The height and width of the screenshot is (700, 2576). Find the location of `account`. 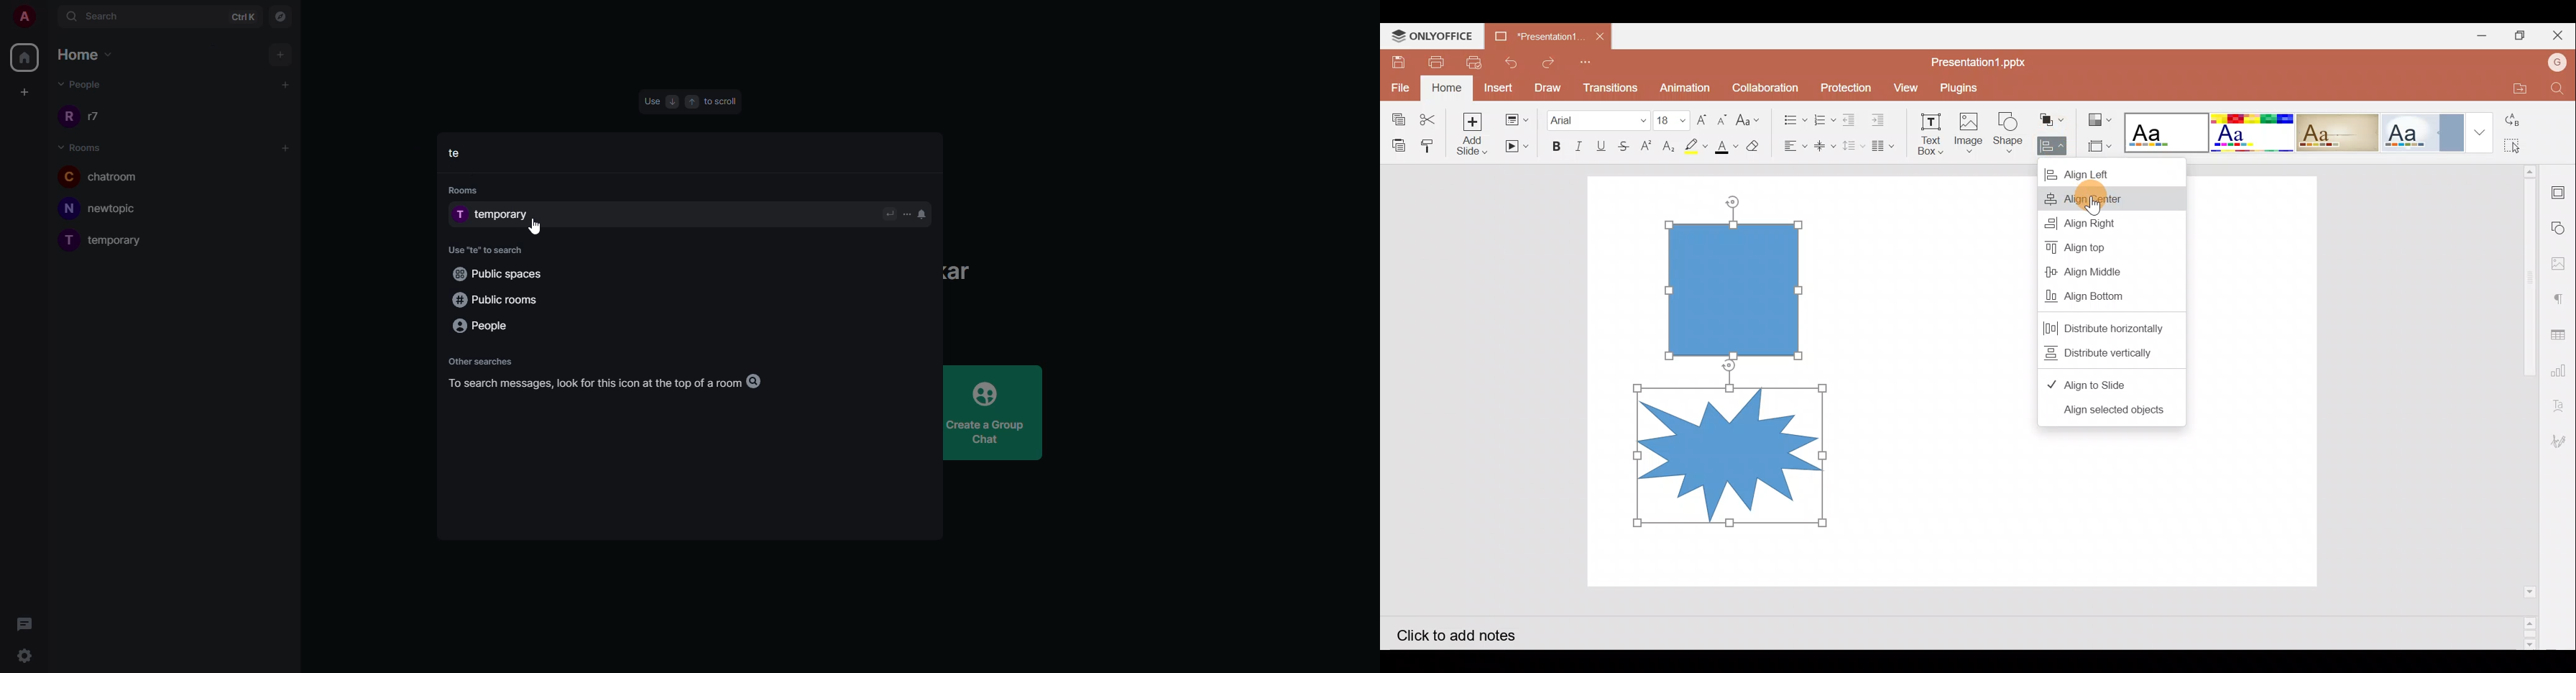

account is located at coordinates (23, 18).